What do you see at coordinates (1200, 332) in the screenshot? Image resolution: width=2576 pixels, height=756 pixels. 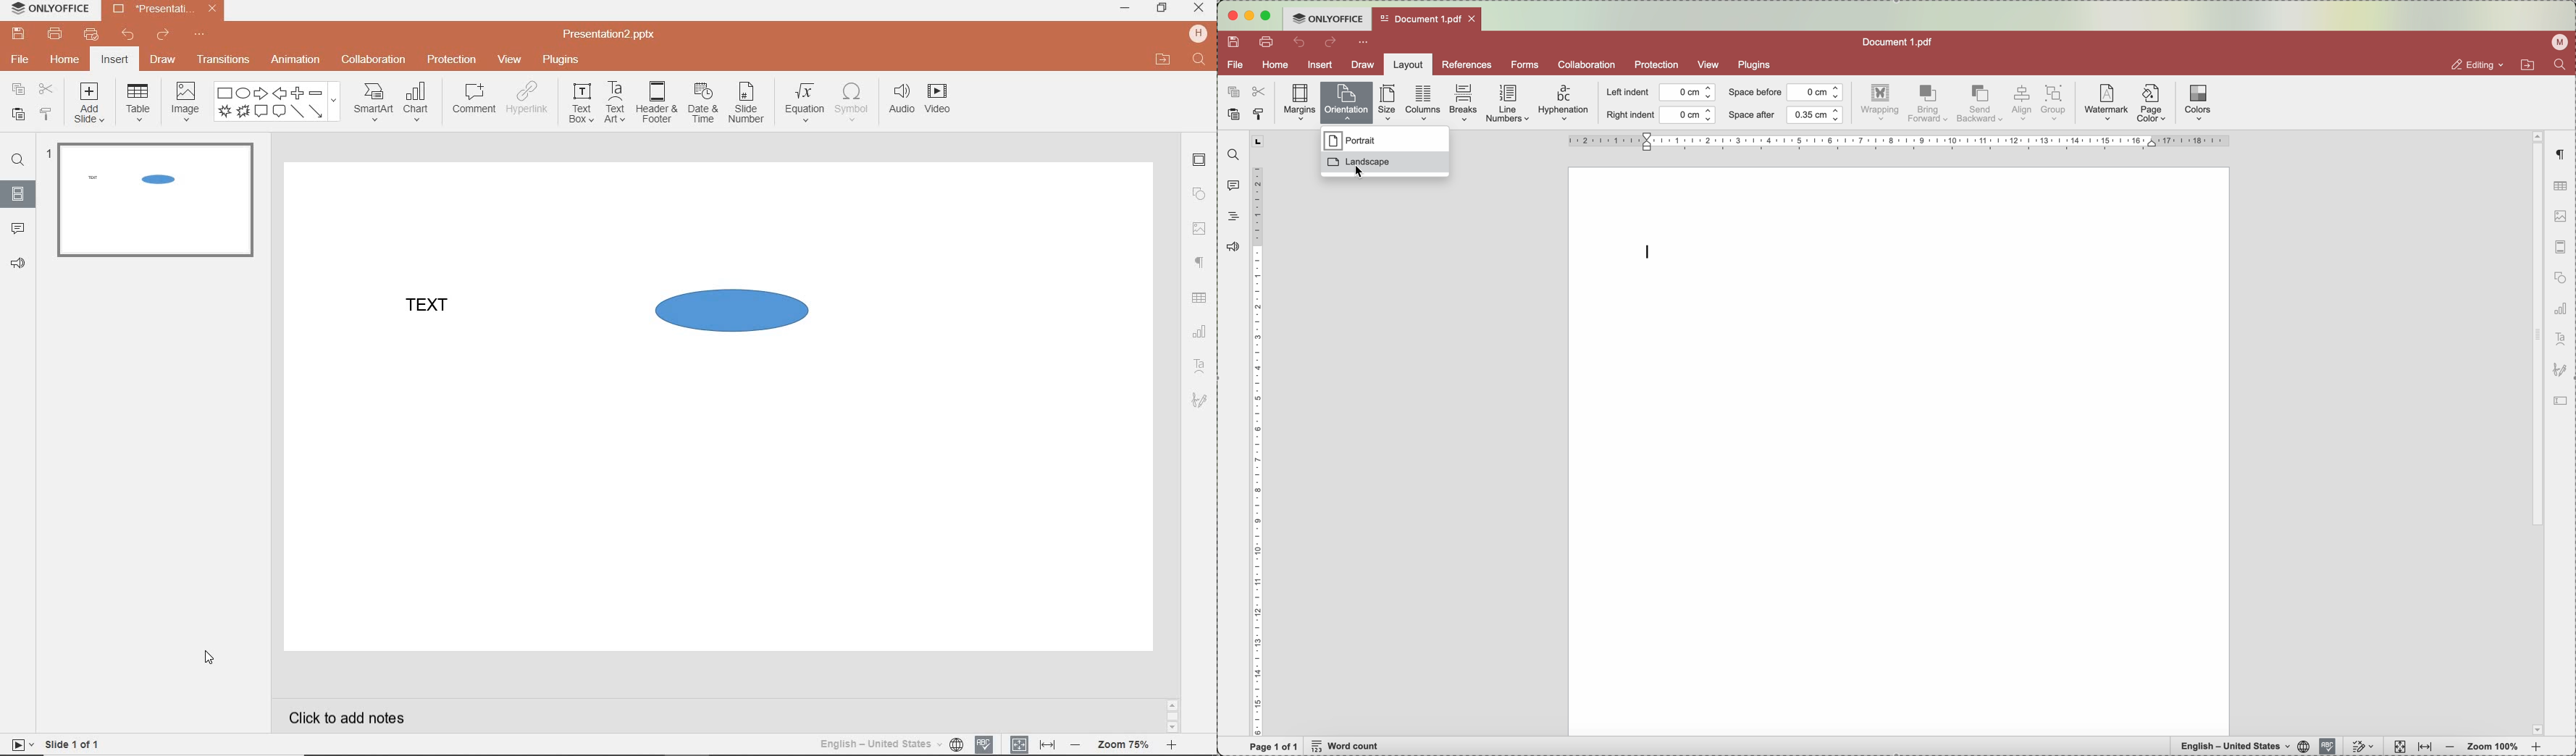 I see `CHART SETTINGS` at bounding box center [1200, 332].